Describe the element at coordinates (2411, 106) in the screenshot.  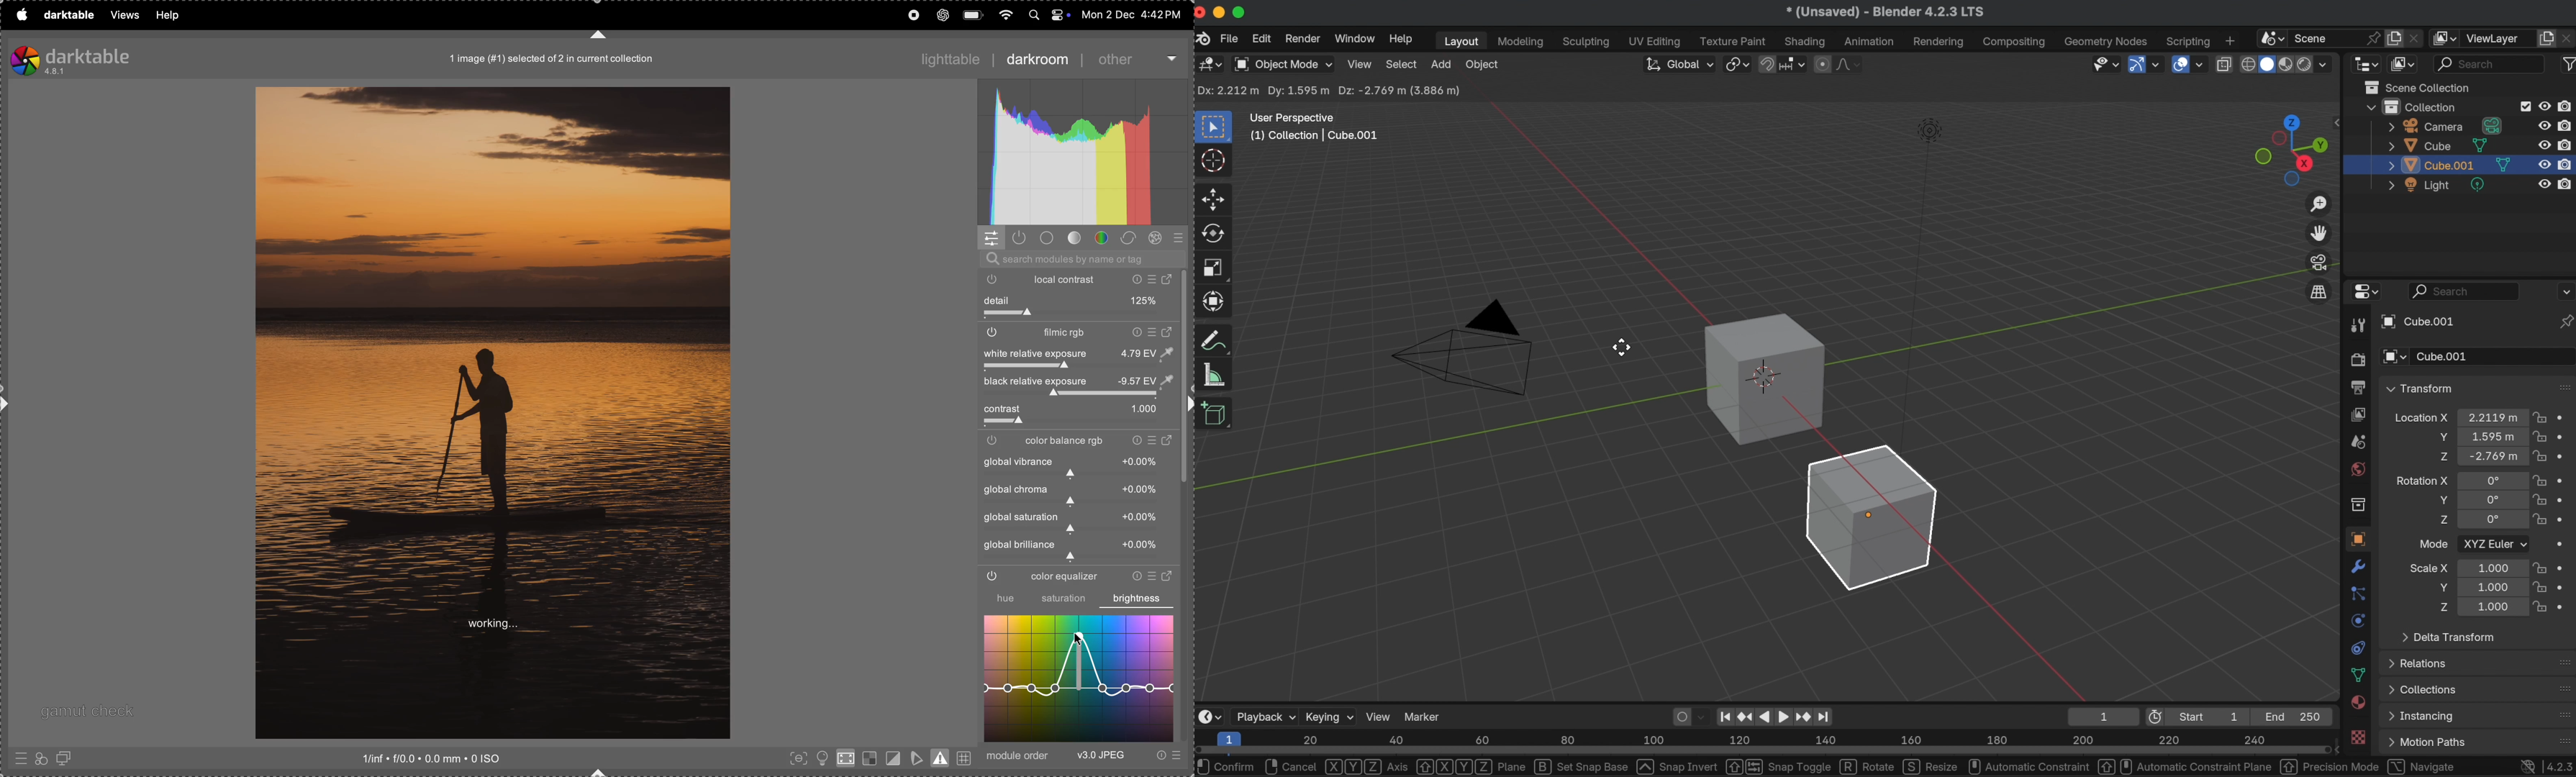
I see `collection` at that location.